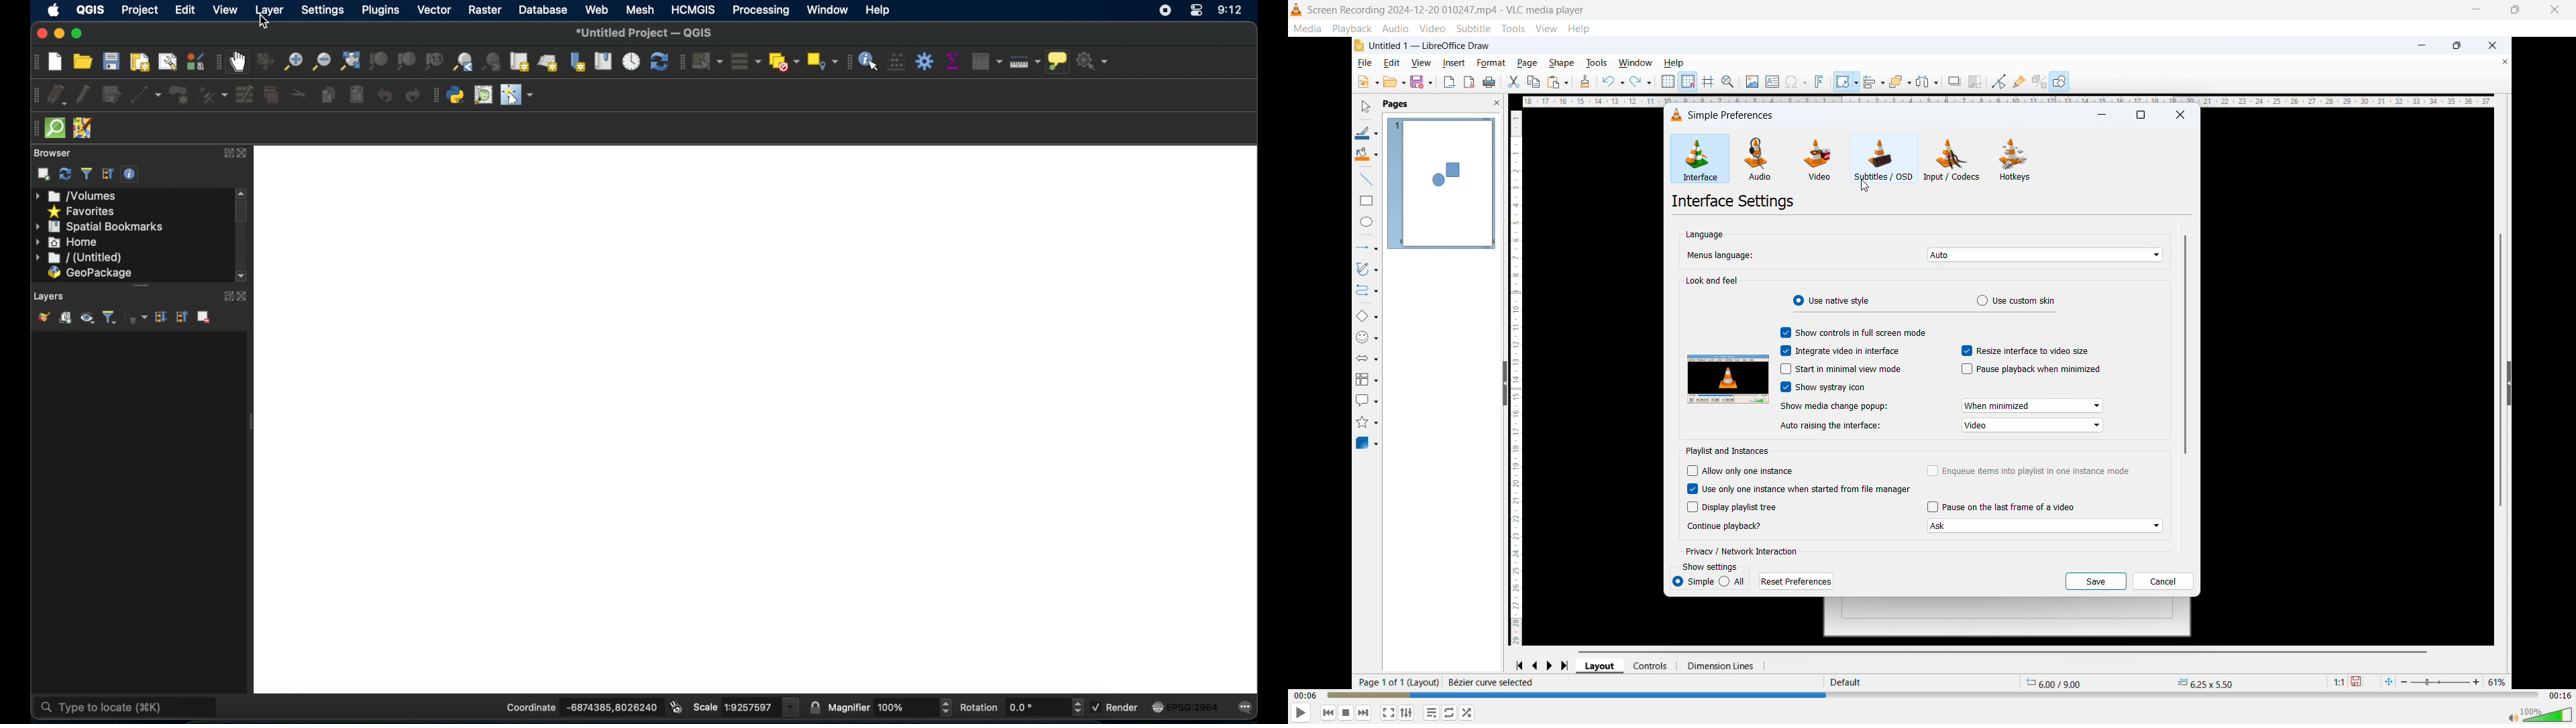  Describe the element at coordinates (1884, 159) in the screenshot. I see `Subtitles or OSD ` at that location.